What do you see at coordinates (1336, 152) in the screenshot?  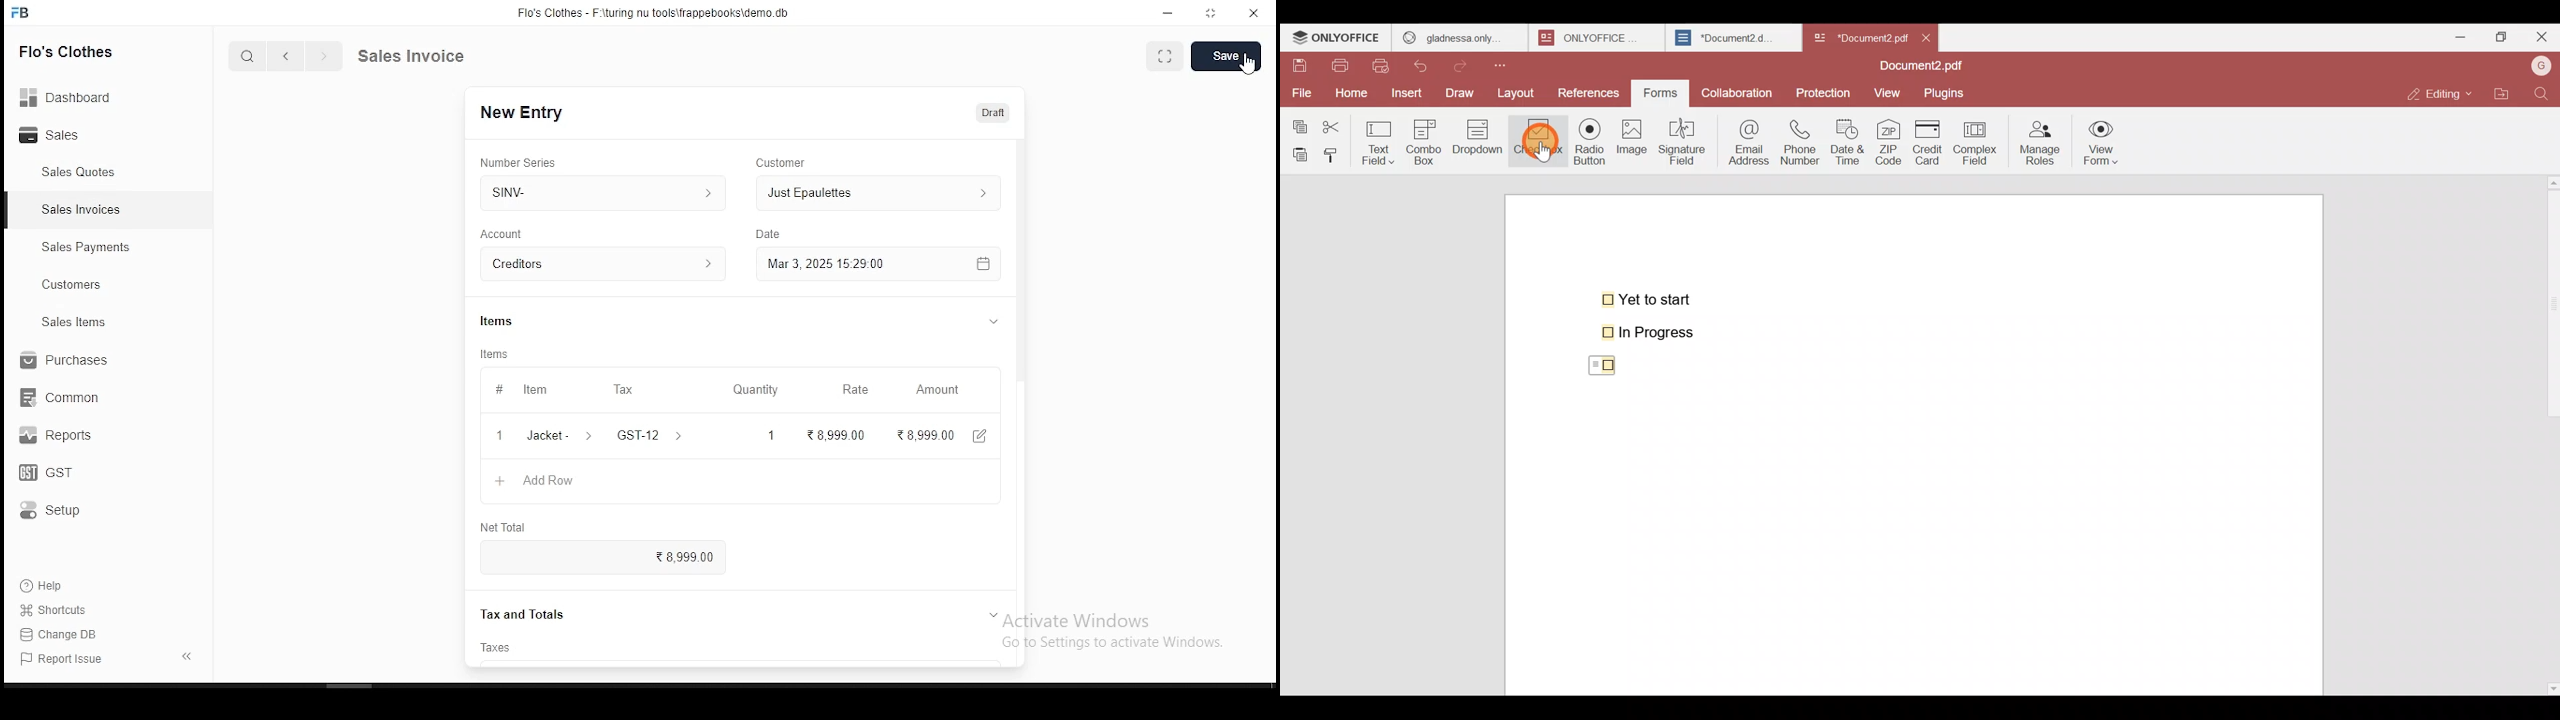 I see `Copy style` at bounding box center [1336, 152].